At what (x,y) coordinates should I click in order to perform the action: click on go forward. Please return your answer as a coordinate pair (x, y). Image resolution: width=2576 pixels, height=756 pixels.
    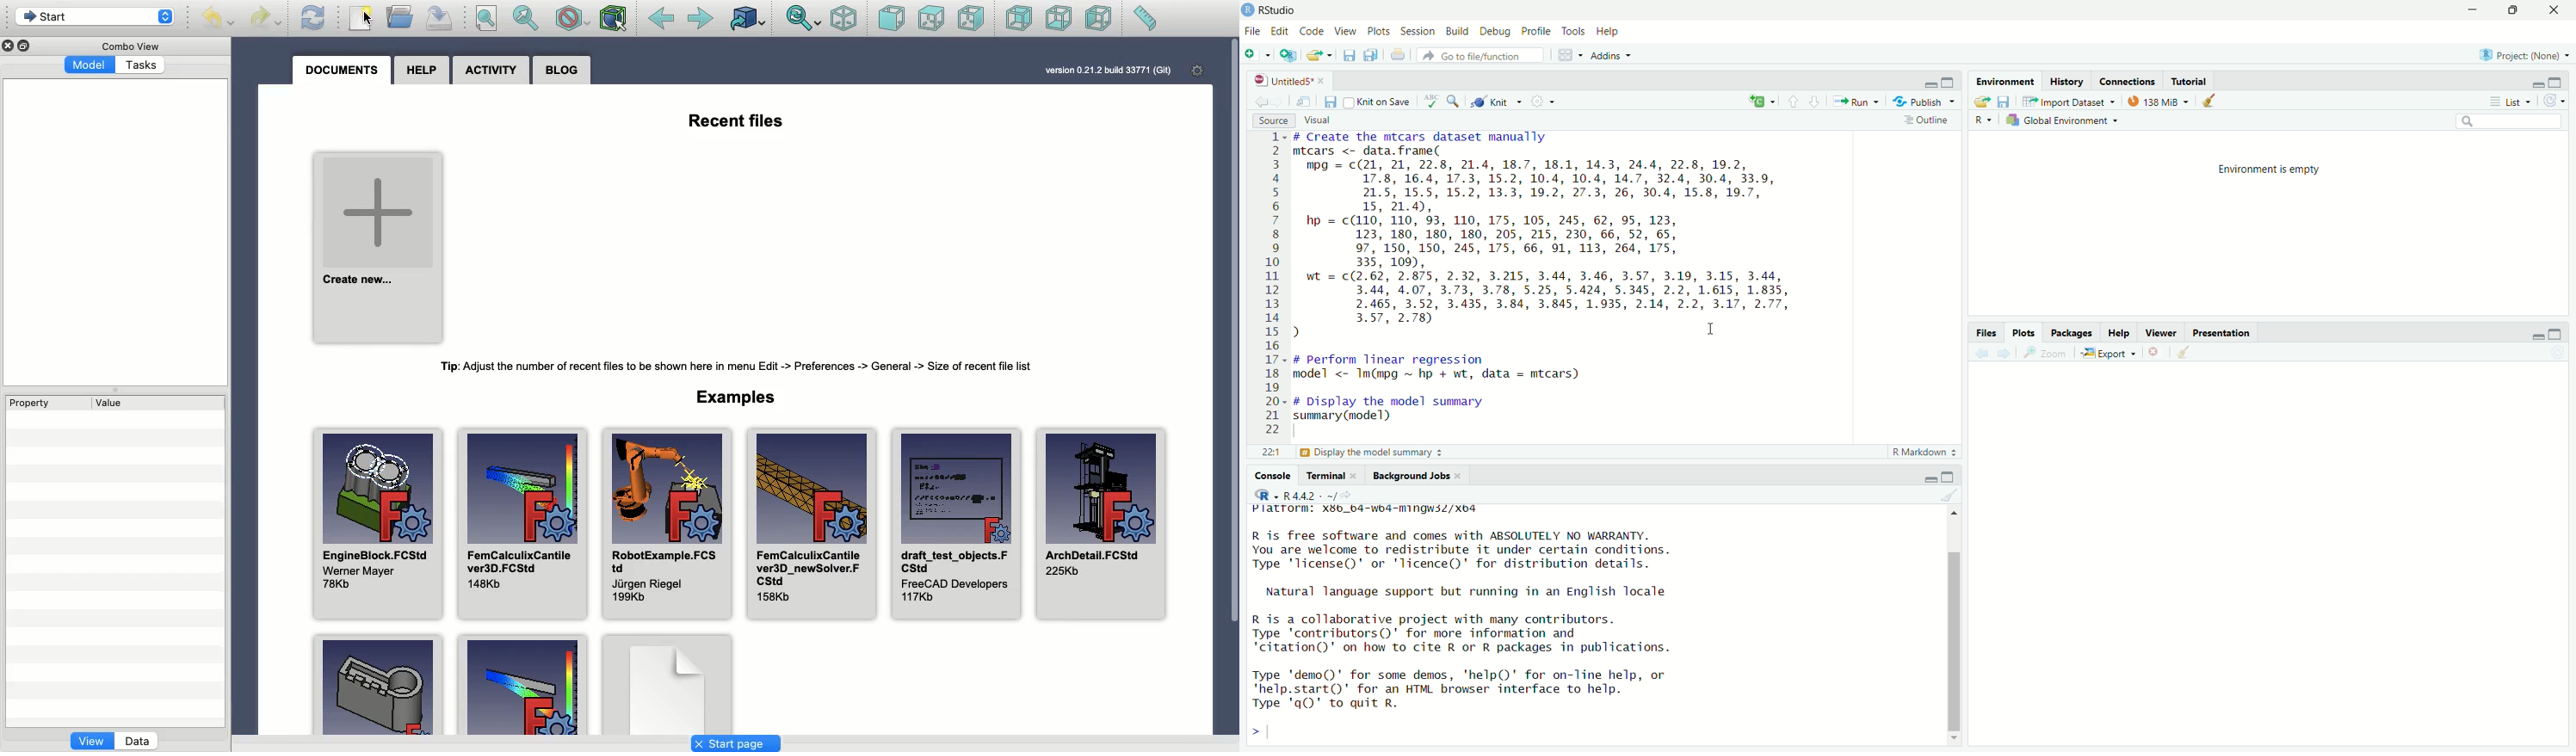
    Looking at the image, I should click on (1279, 103).